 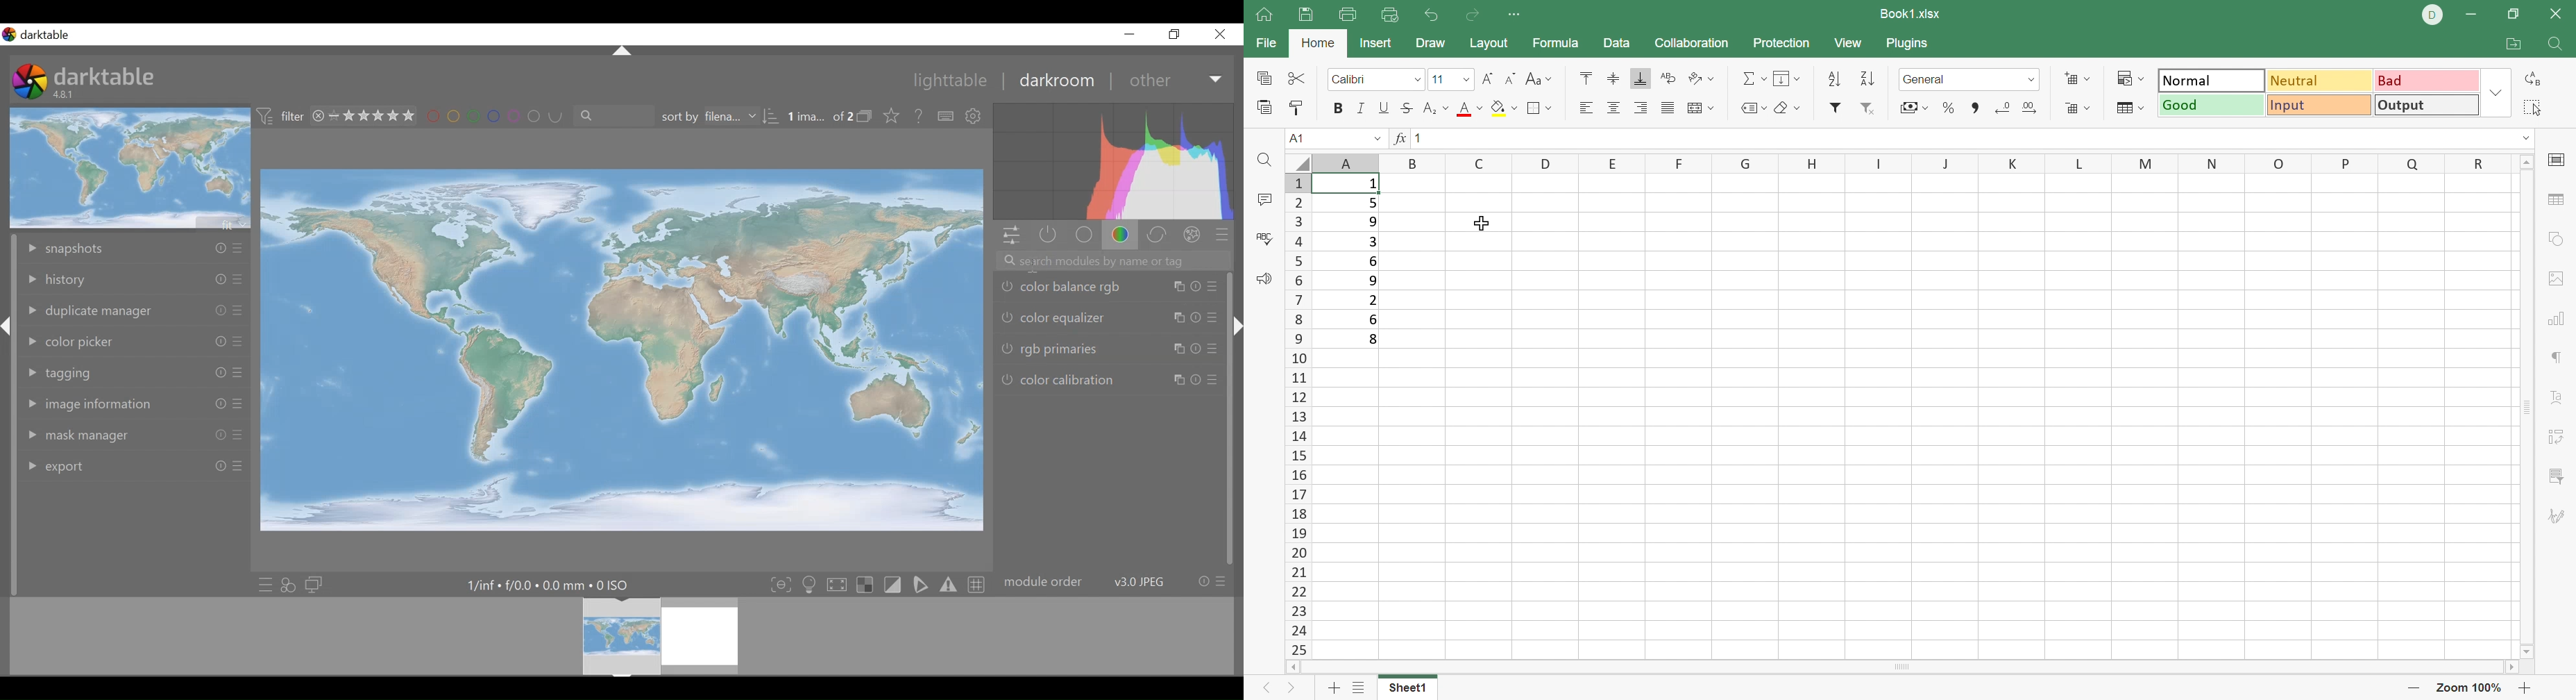 I want to click on Paragraph settings, so click(x=2557, y=361).